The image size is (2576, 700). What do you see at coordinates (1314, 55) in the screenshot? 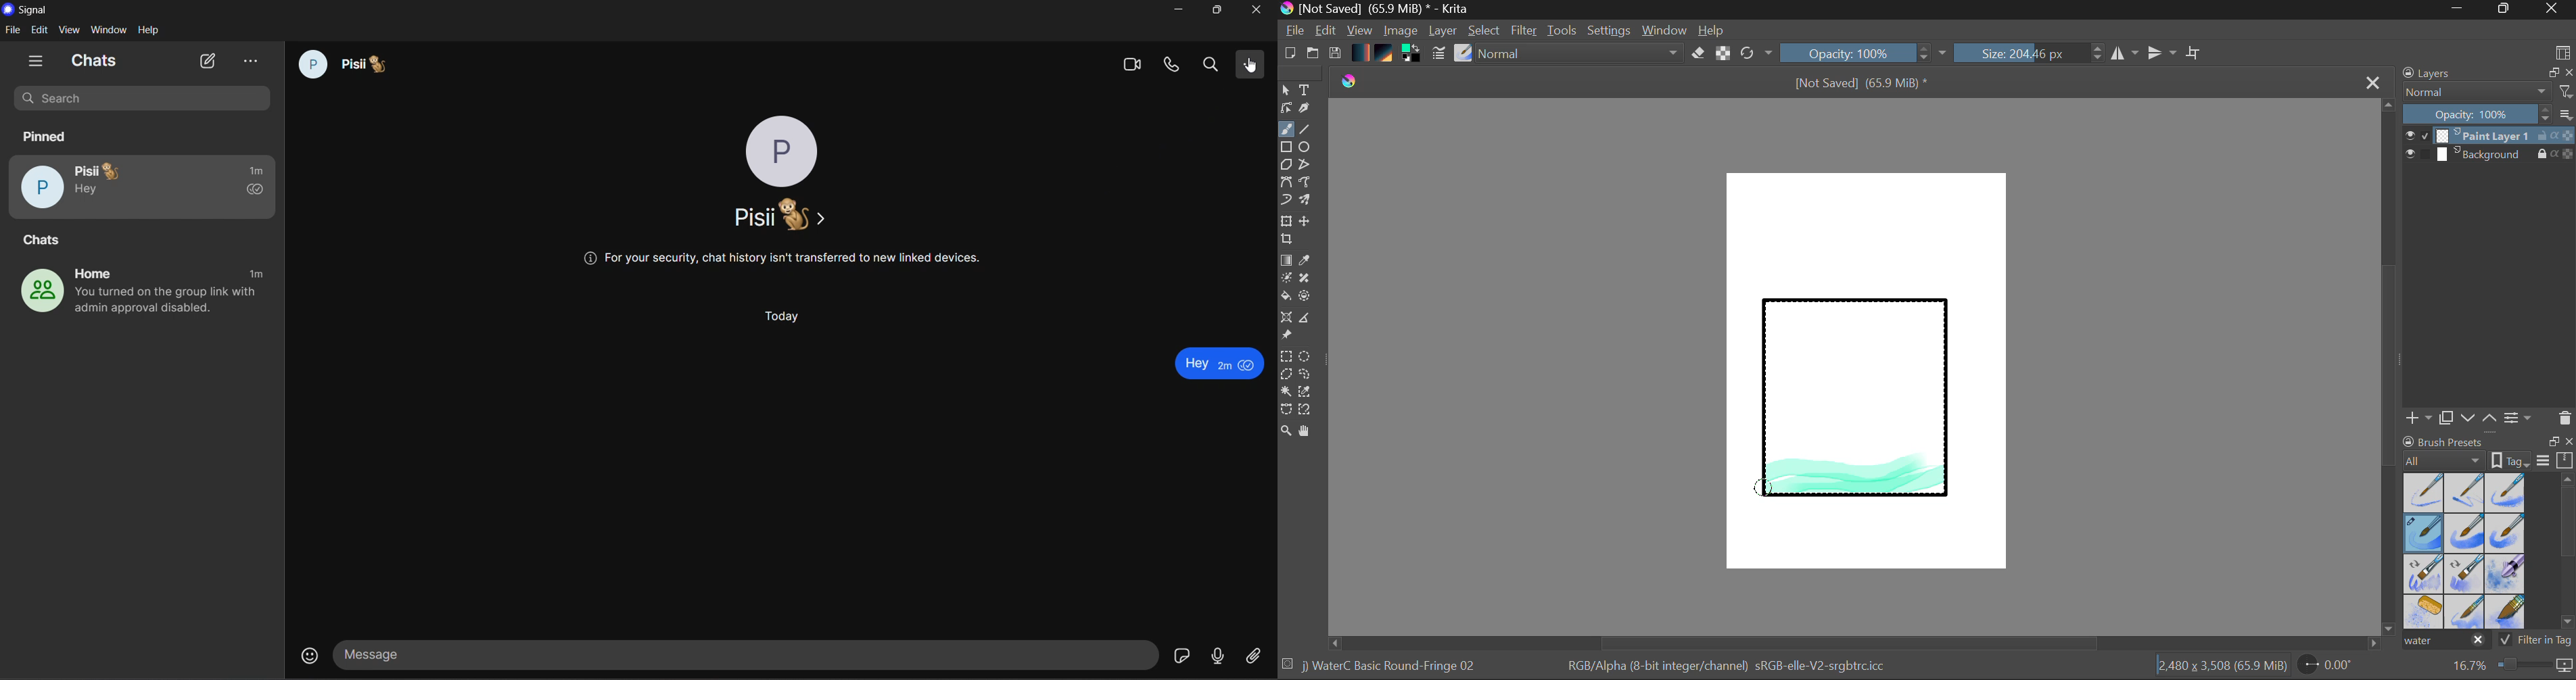
I see `Open` at bounding box center [1314, 55].